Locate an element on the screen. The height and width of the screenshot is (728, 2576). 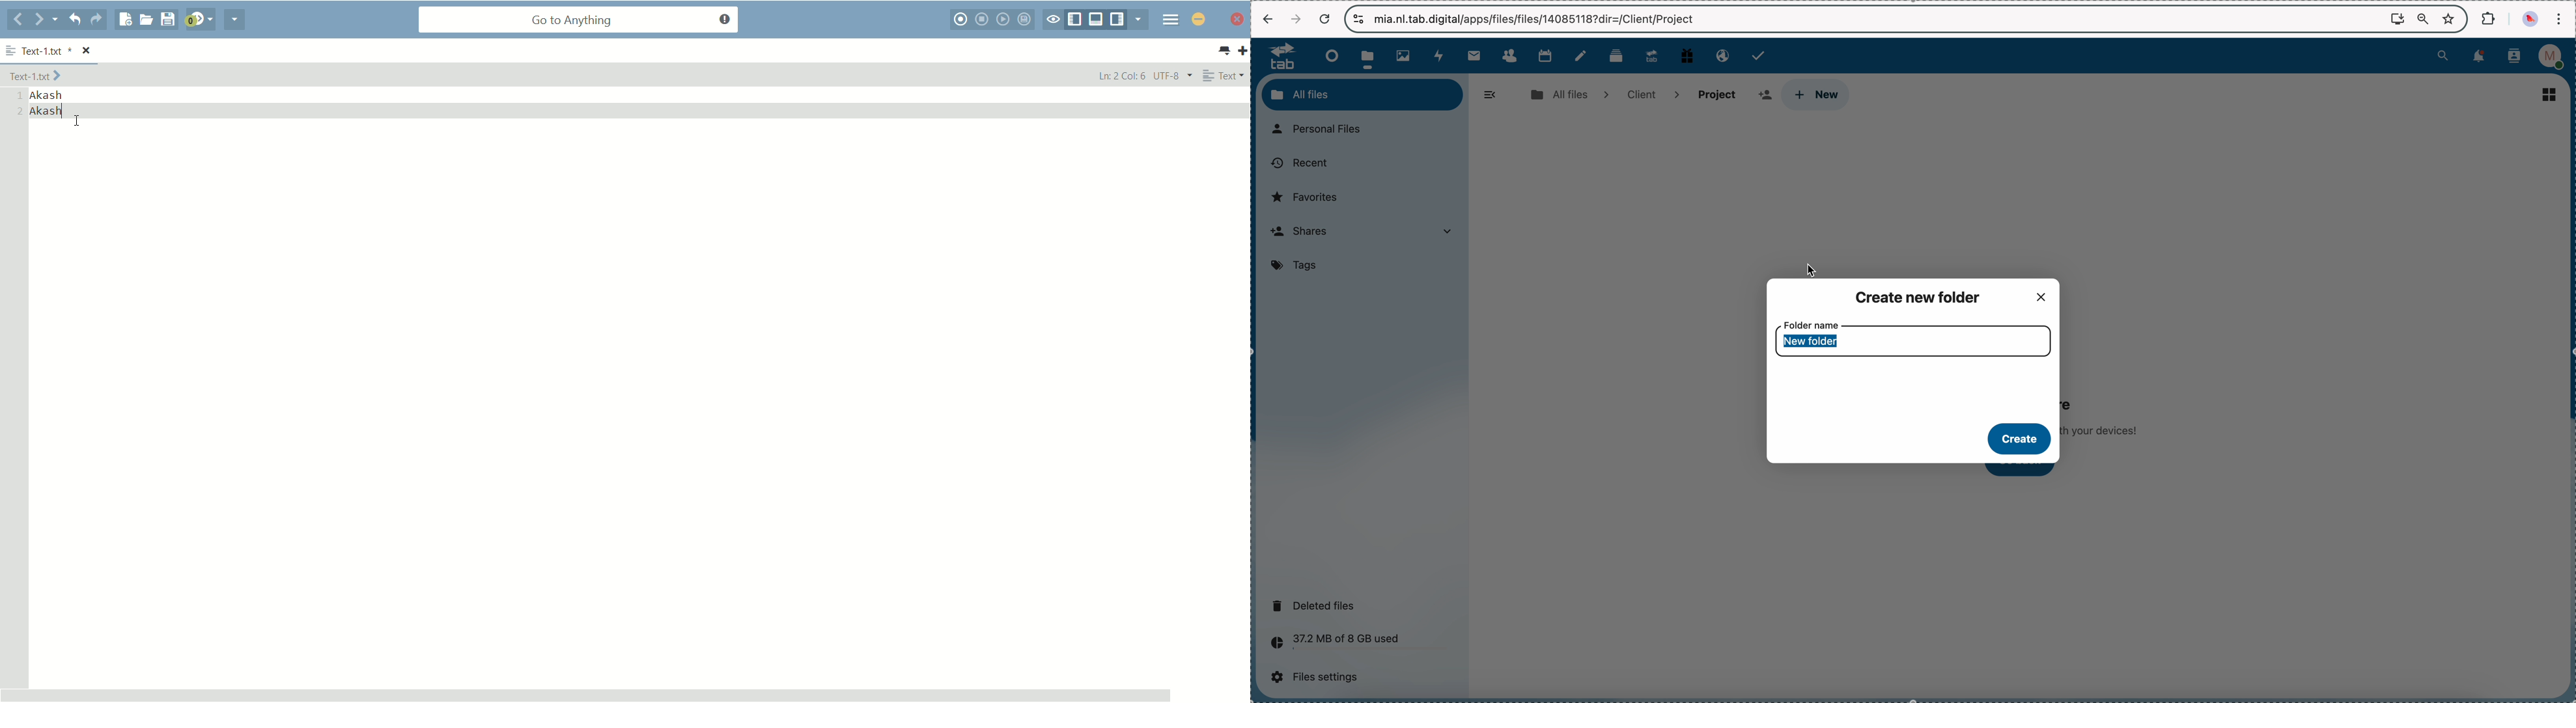
zoom out is located at coordinates (2424, 19).